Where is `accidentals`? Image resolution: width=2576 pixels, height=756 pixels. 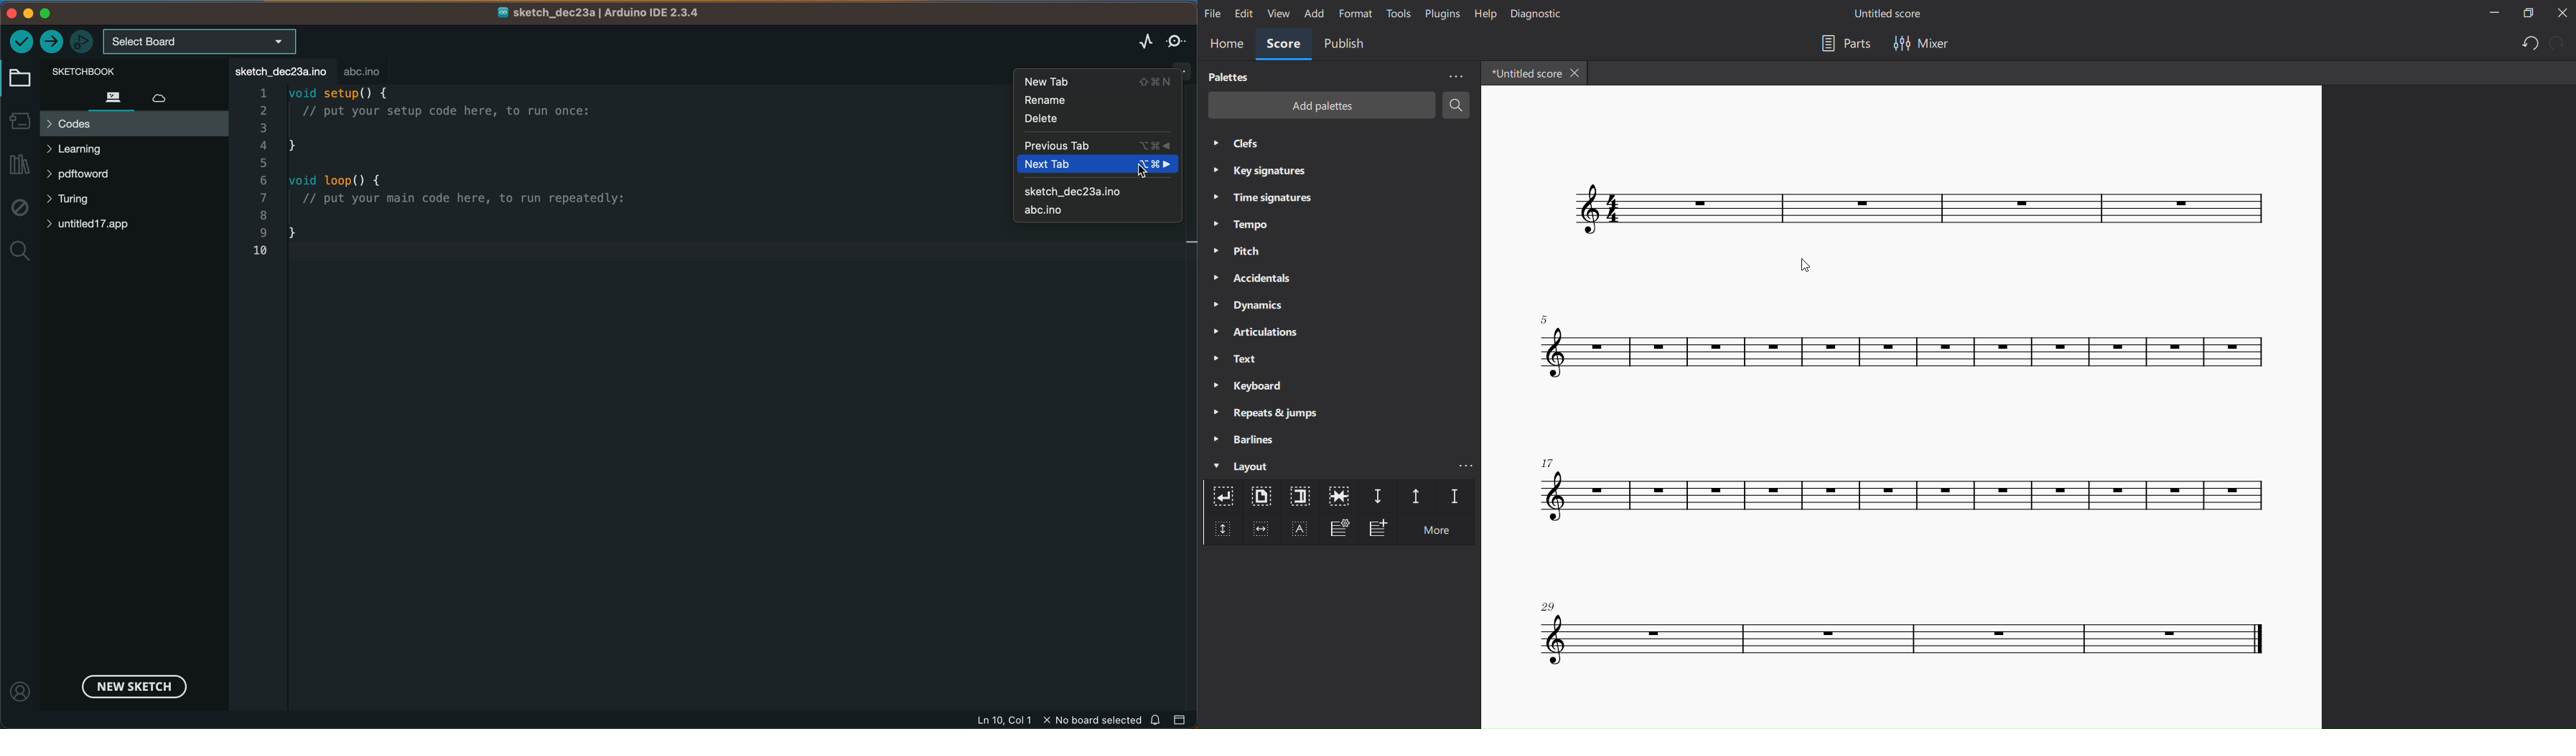 accidentals is located at coordinates (1250, 277).